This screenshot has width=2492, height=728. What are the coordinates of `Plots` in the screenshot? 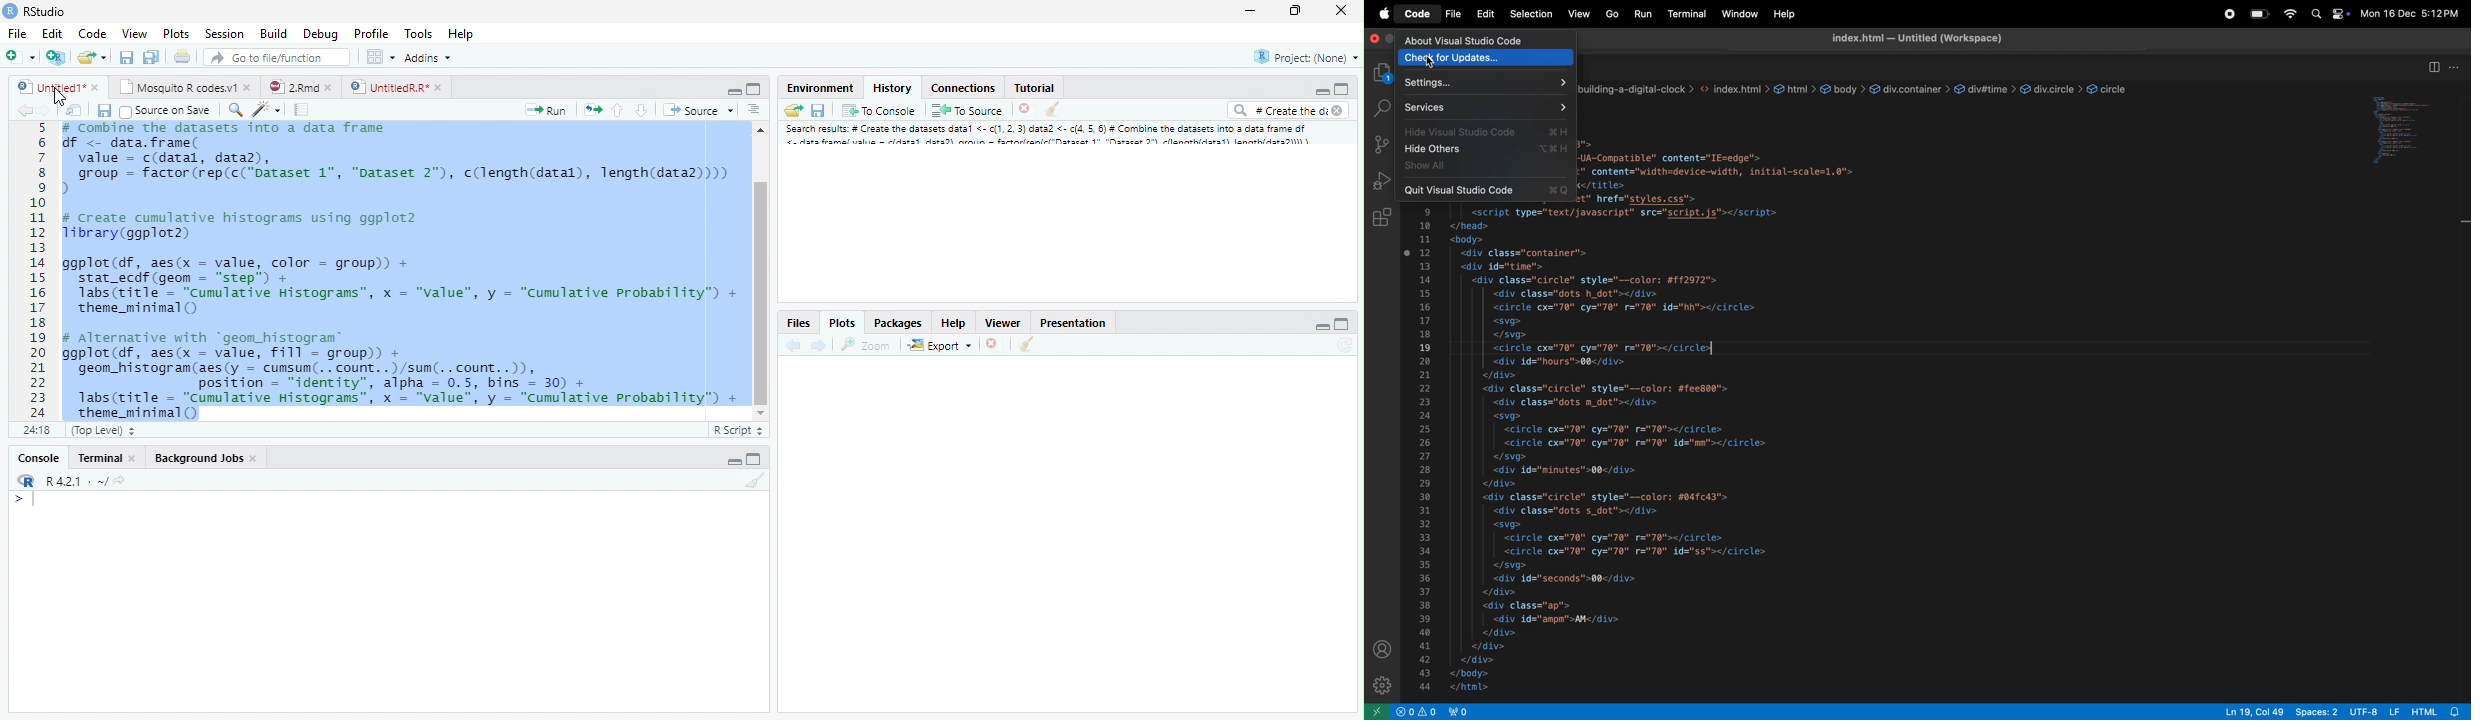 It's located at (841, 322).